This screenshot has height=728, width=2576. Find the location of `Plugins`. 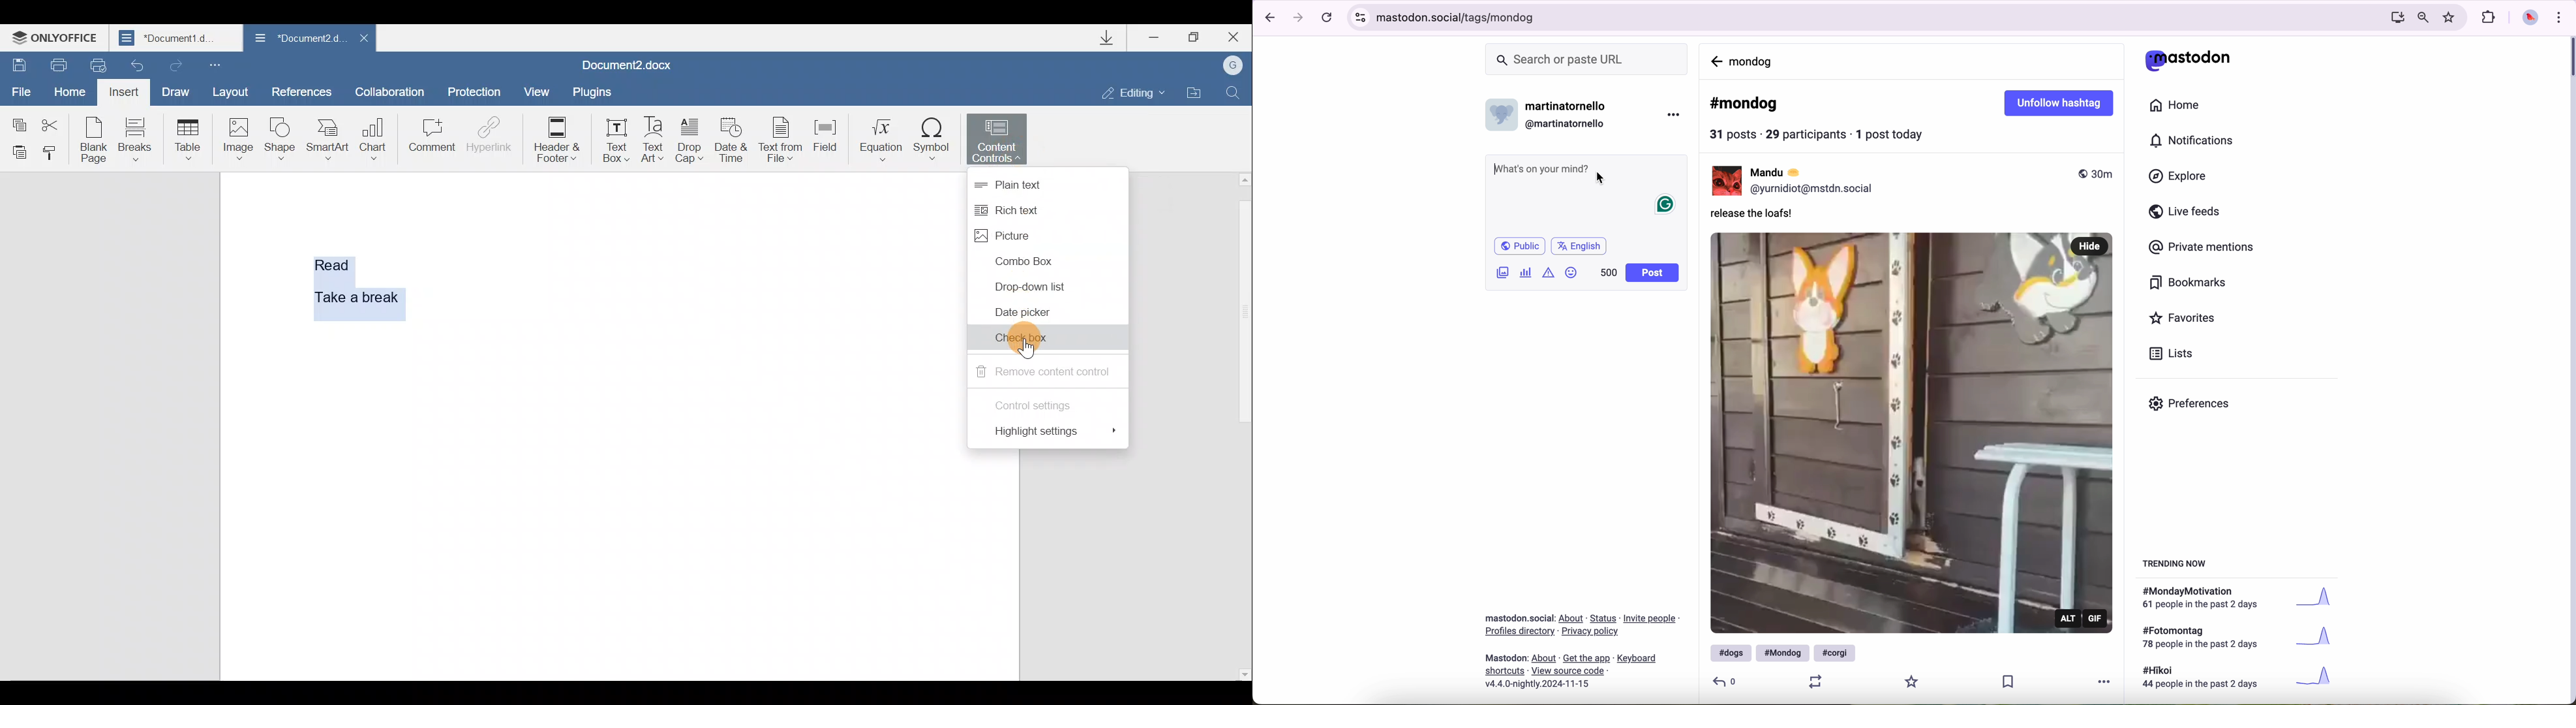

Plugins is located at coordinates (590, 91).